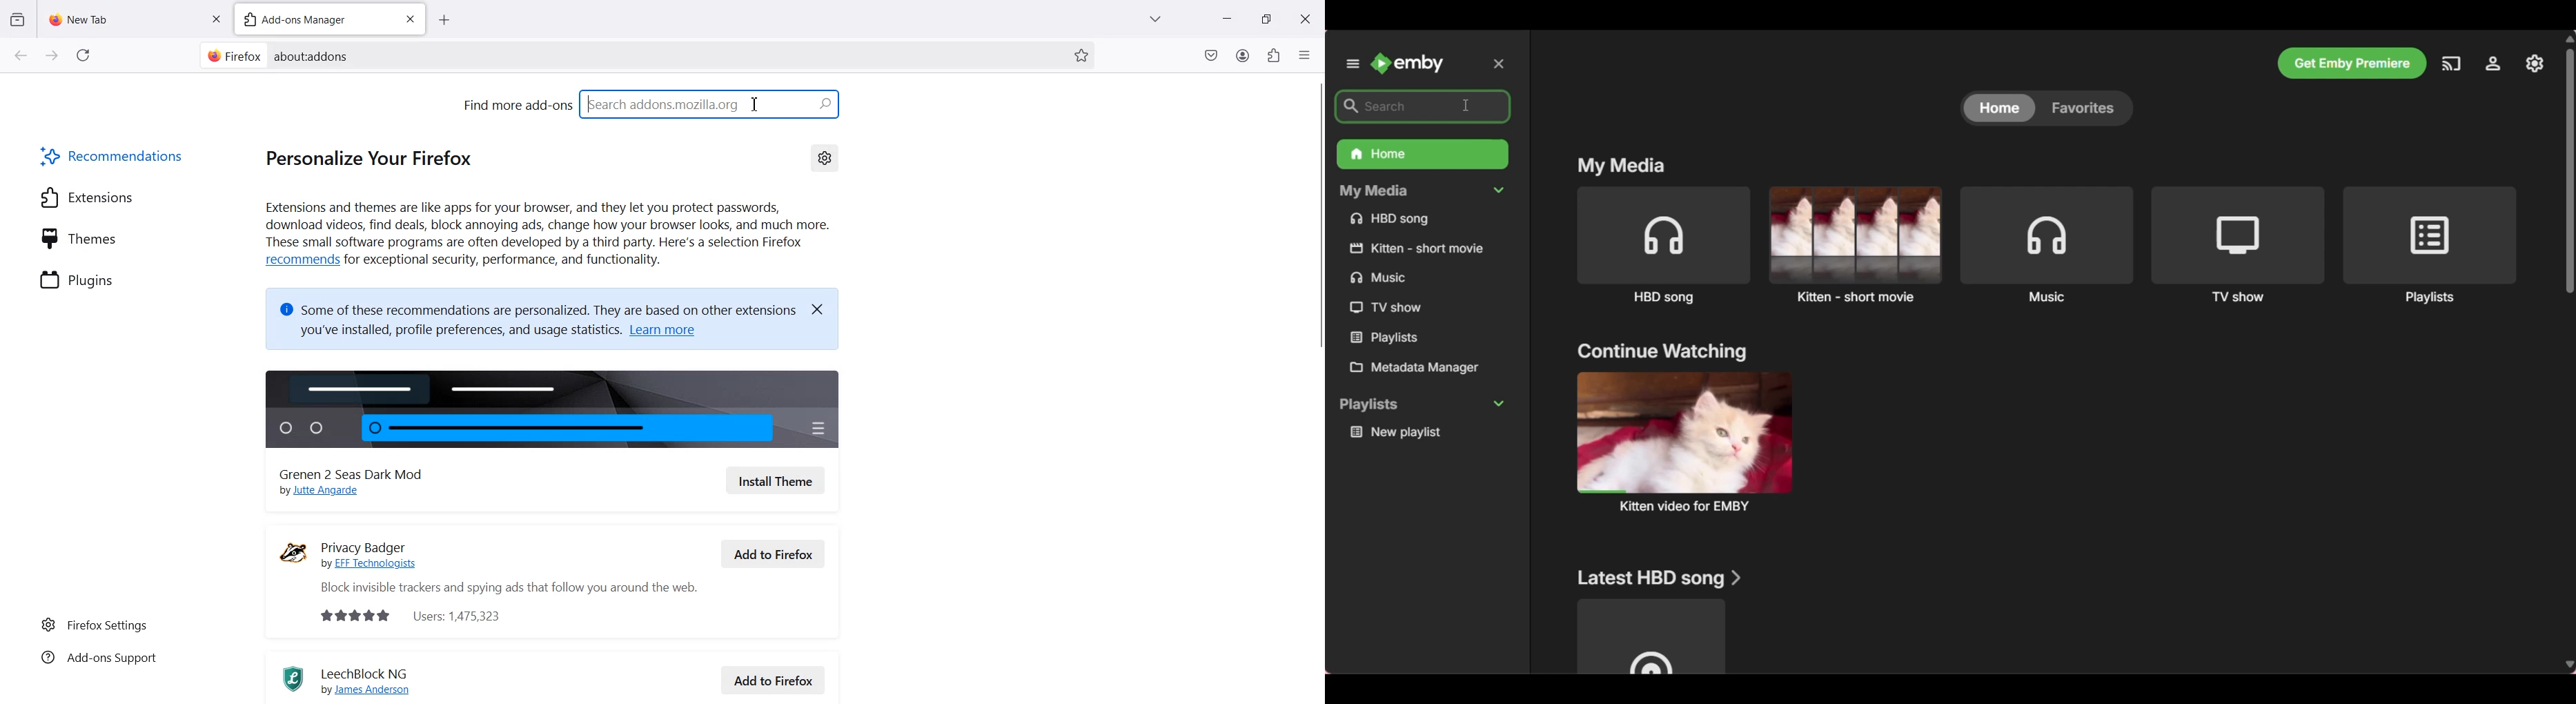  What do you see at coordinates (360, 471) in the screenshot?
I see `Grenen 2 Seas Dark Mod` at bounding box center [360, 471].